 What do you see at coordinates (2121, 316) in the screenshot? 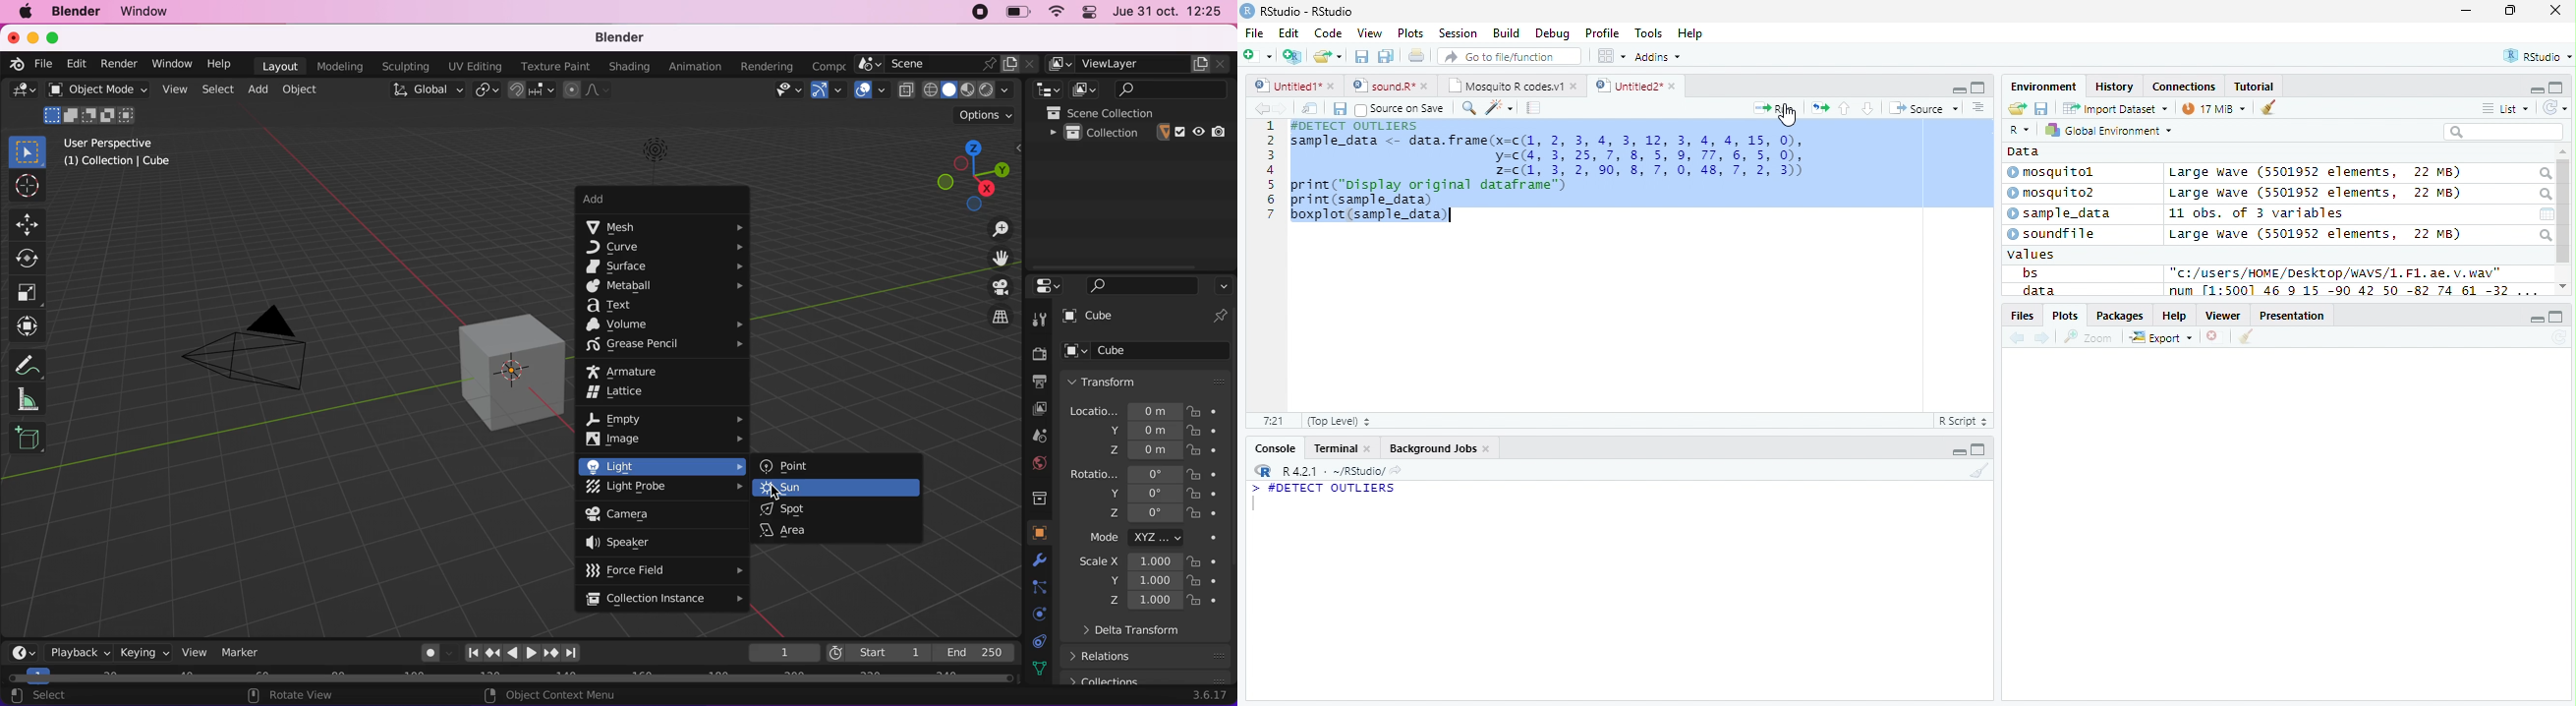
I see `Packages` at bounding box center [2121, 316].